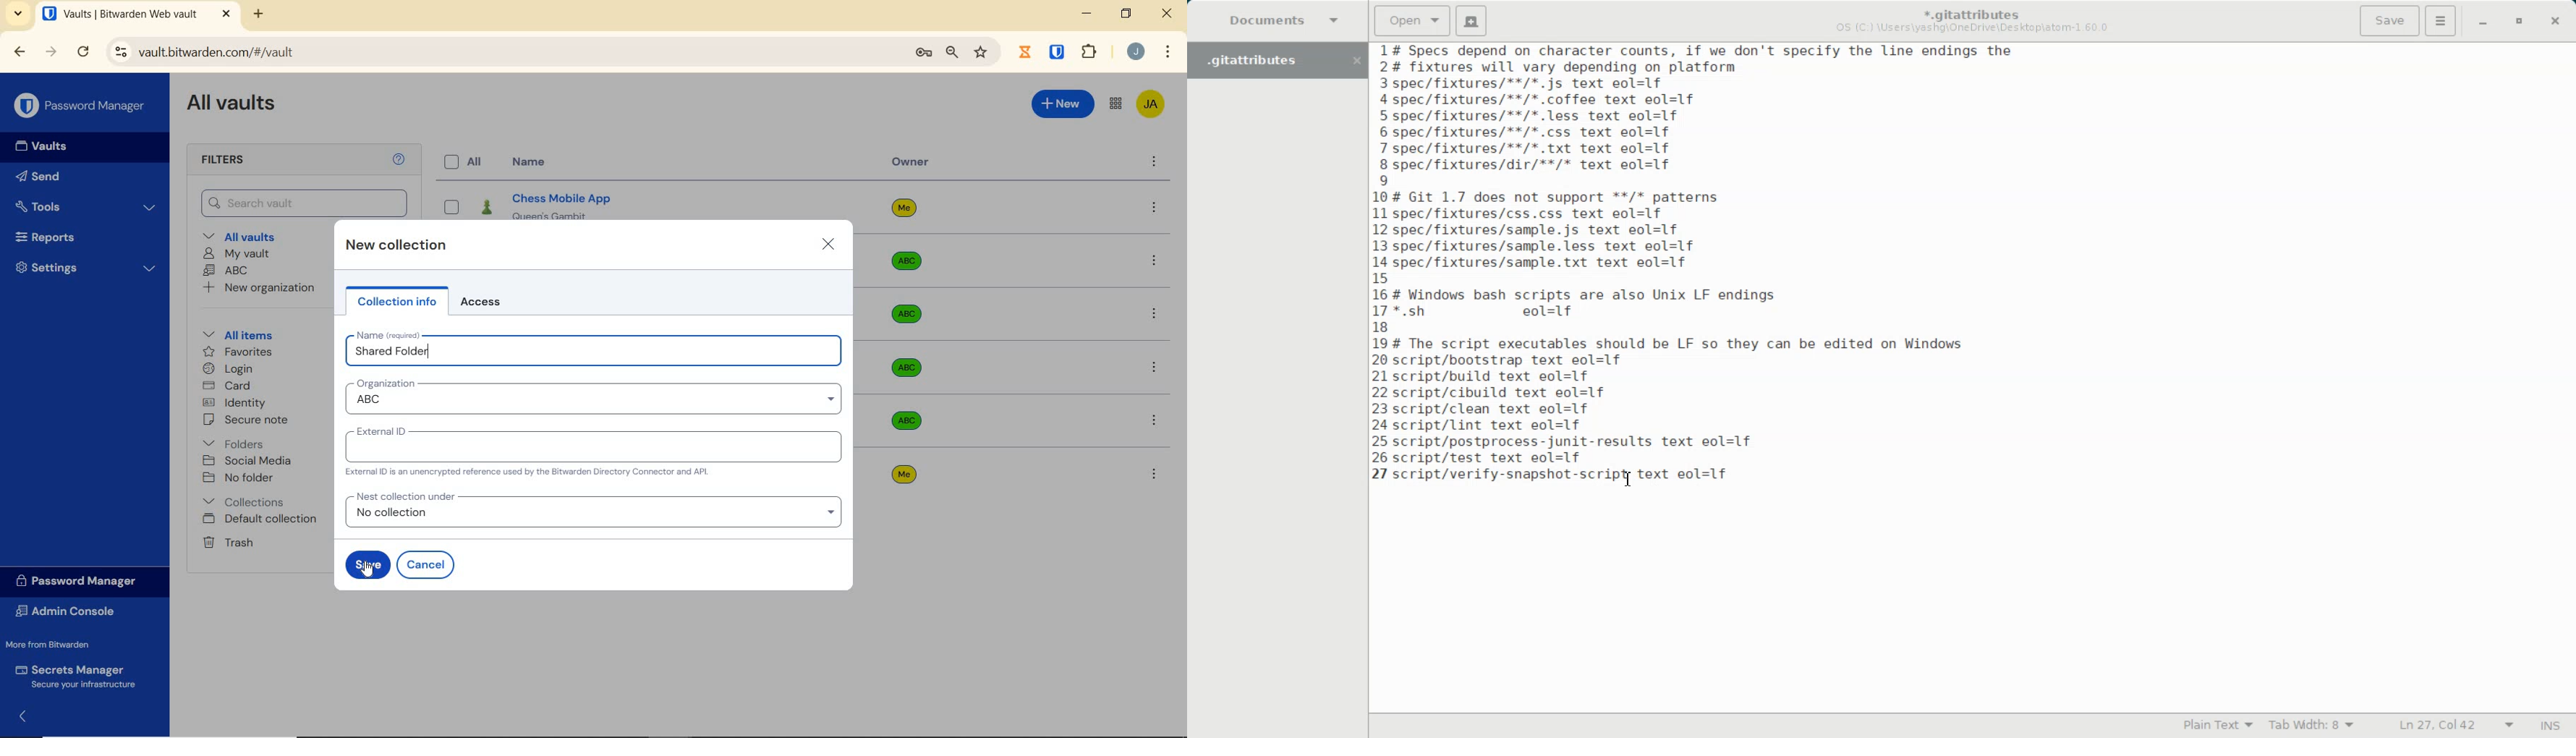  I want to click on Search Vault, so click(305, 203).